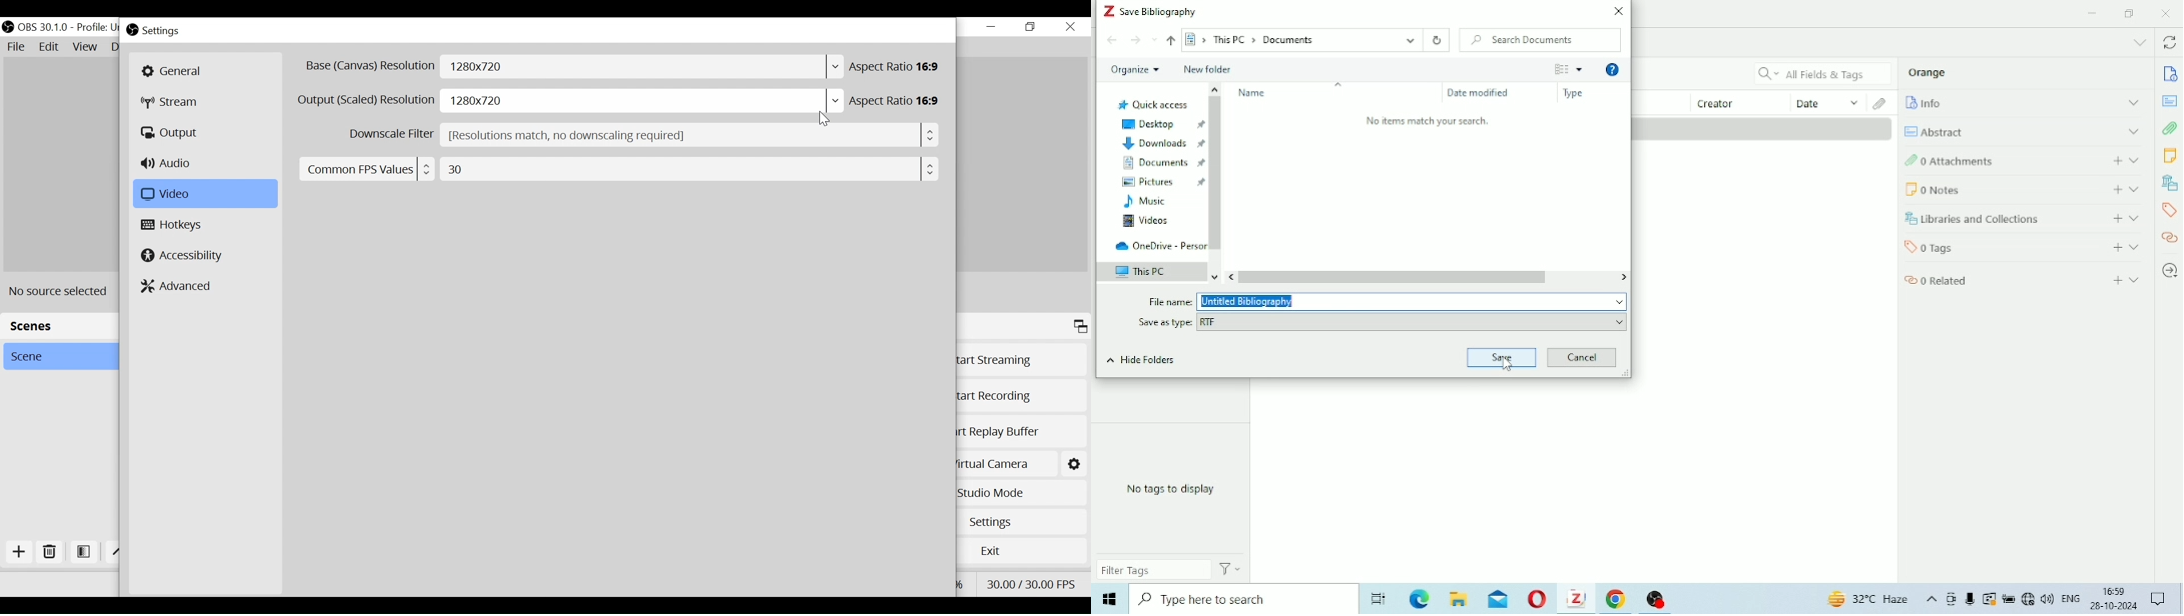  Describe the element at coordinates (898, 101) in the screenshot. I see `Aspect Ration 16:9` at that location.